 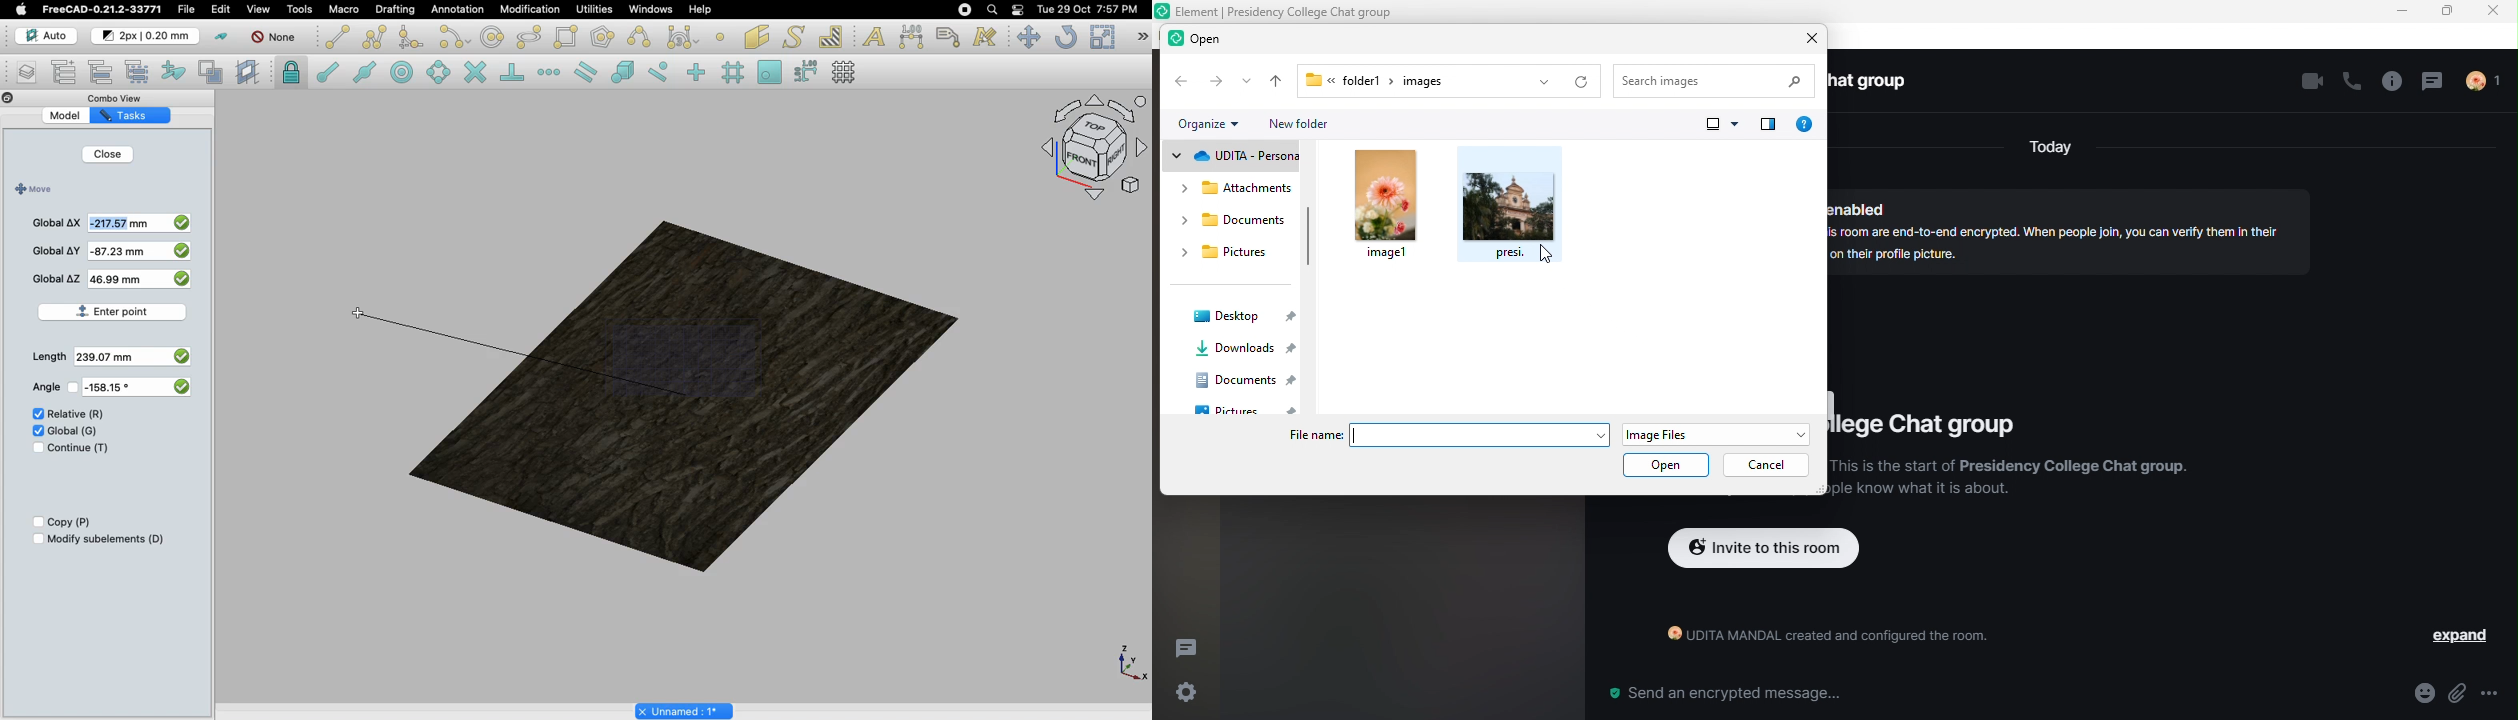 What do you see at coordinates (146, 37) in the screenshot?
I see `Change default for new objects` at bounding box center [146, 37].